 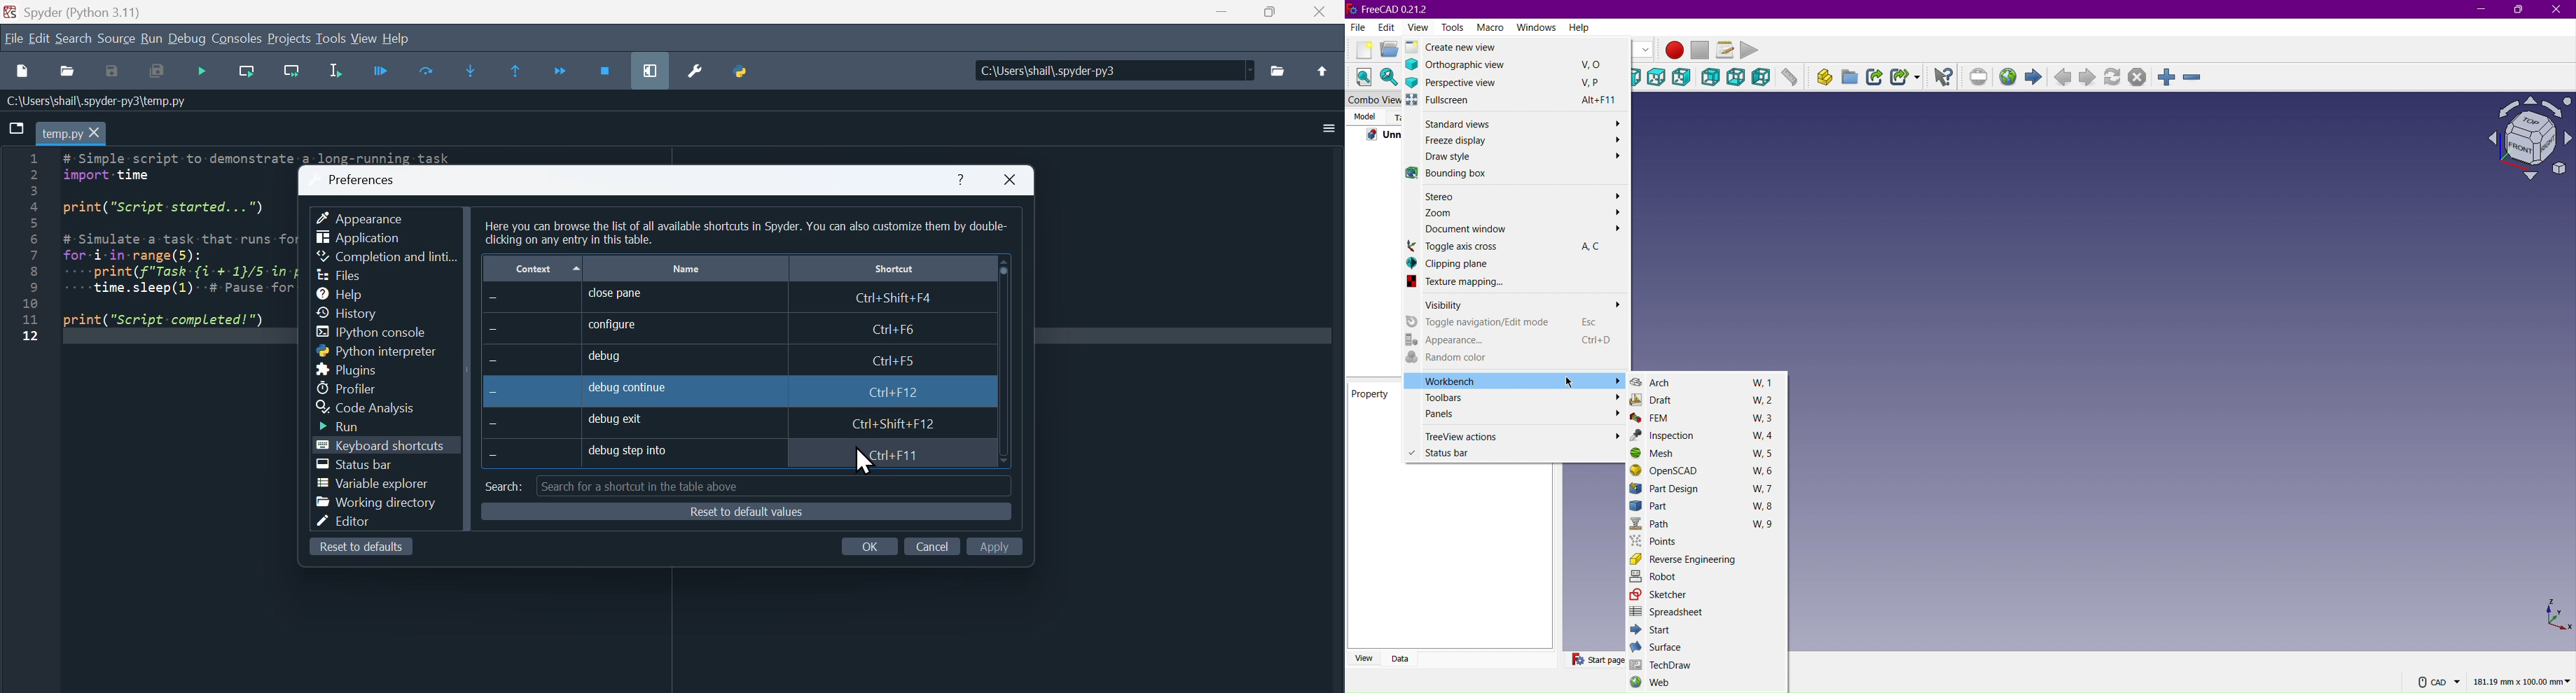 I want to click on Full screen Alt+F11, so click(x=1510, y=101).